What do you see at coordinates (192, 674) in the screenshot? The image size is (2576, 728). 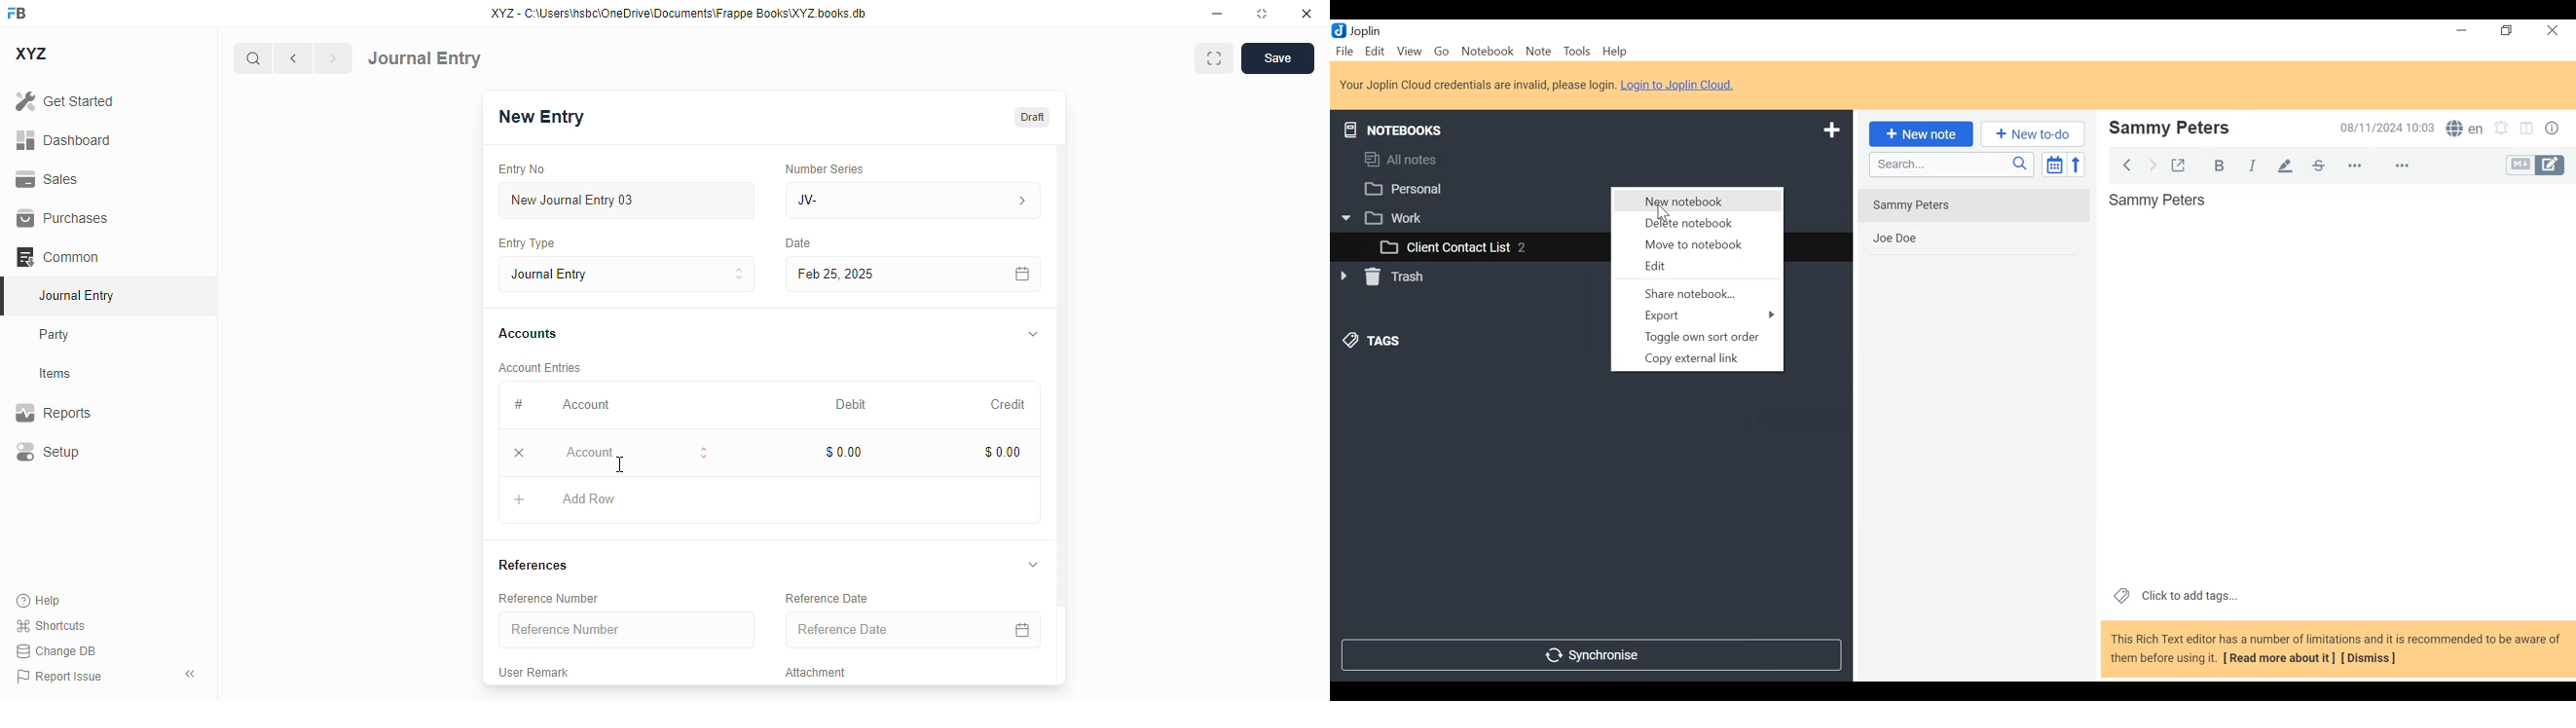 I see `toggle sidebar` at bounding box center [192, 674].